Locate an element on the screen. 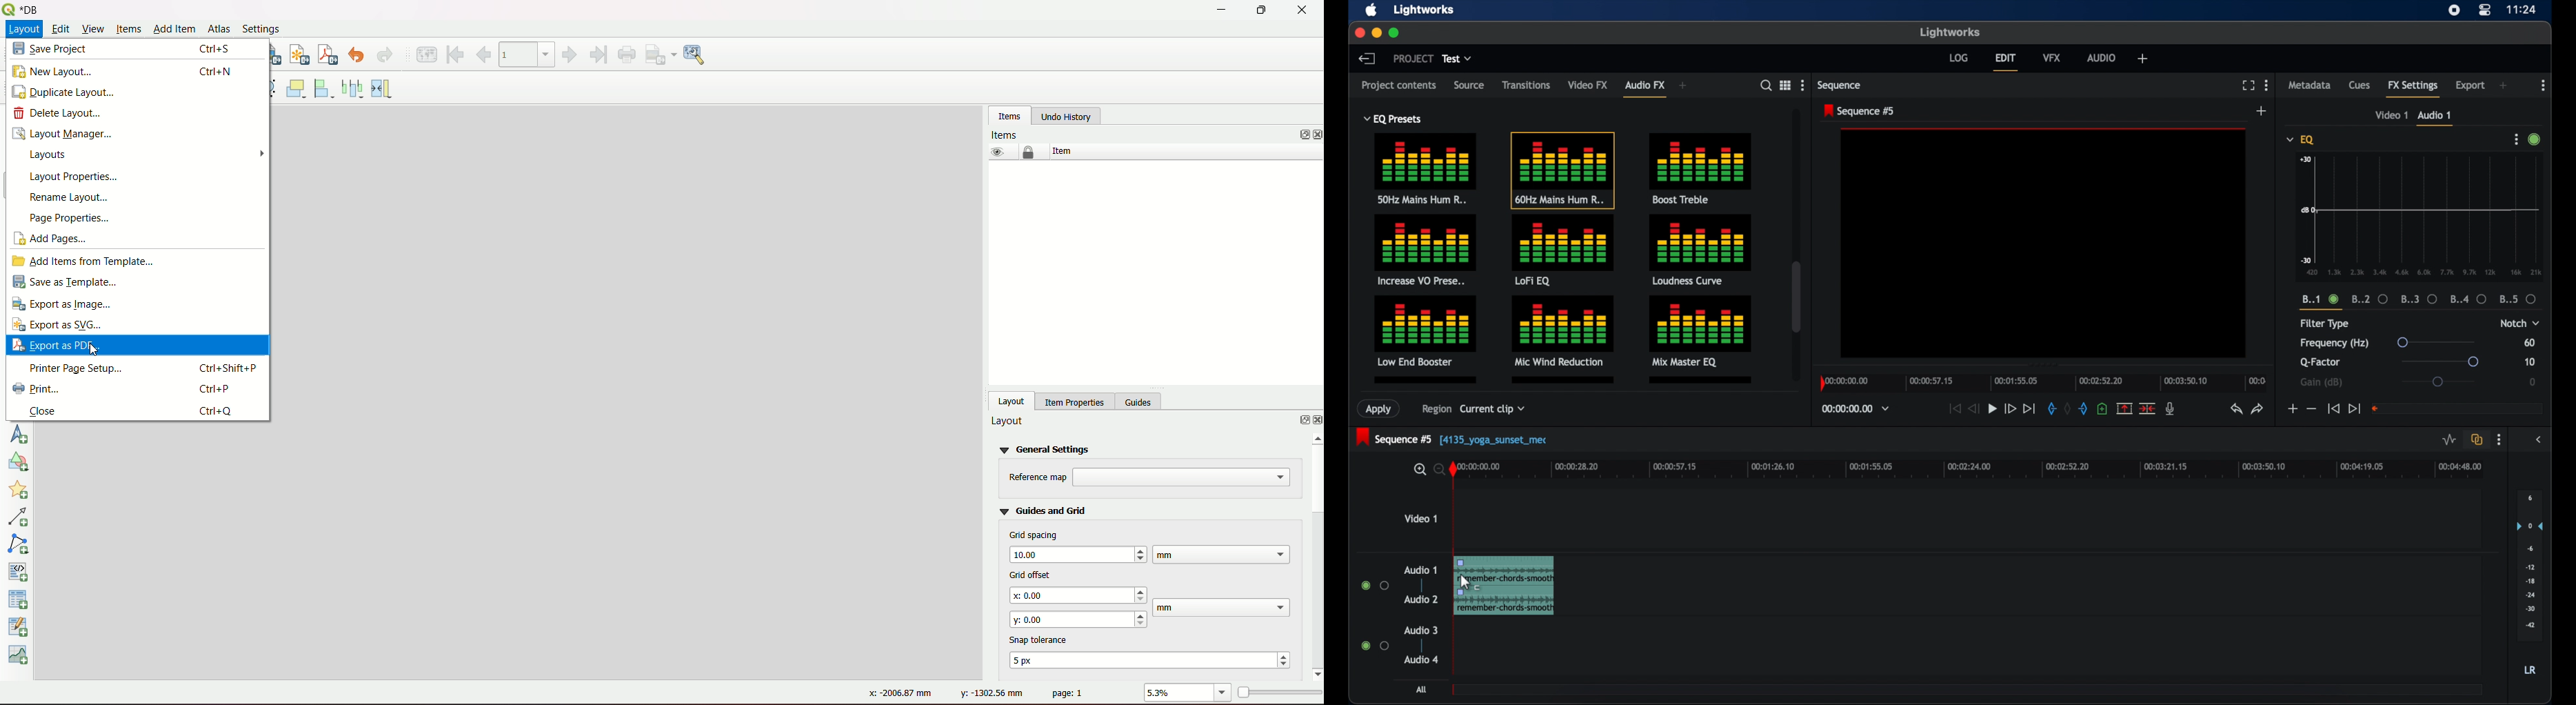 Image resolution: width=2576 pixels, height=728 pixels. play is located at coordinates (1993, 409).